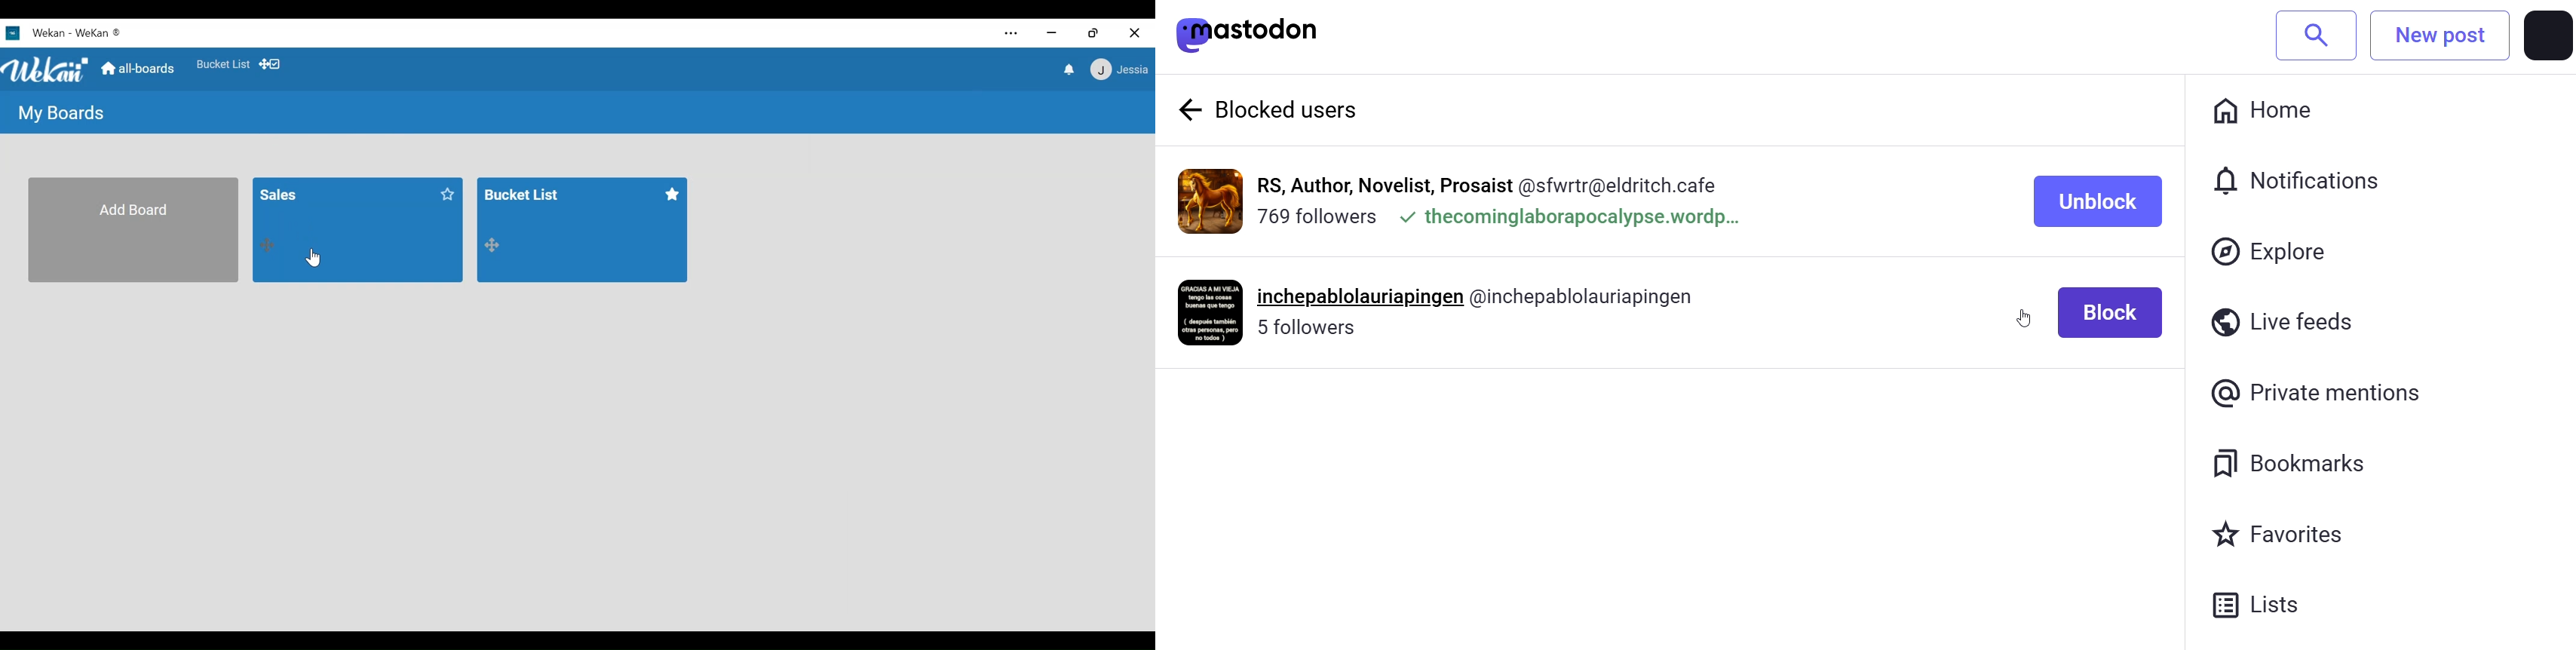 The width and height of the screenshot is (2576, 672). I want to click on Restore, so click(1097, 32).